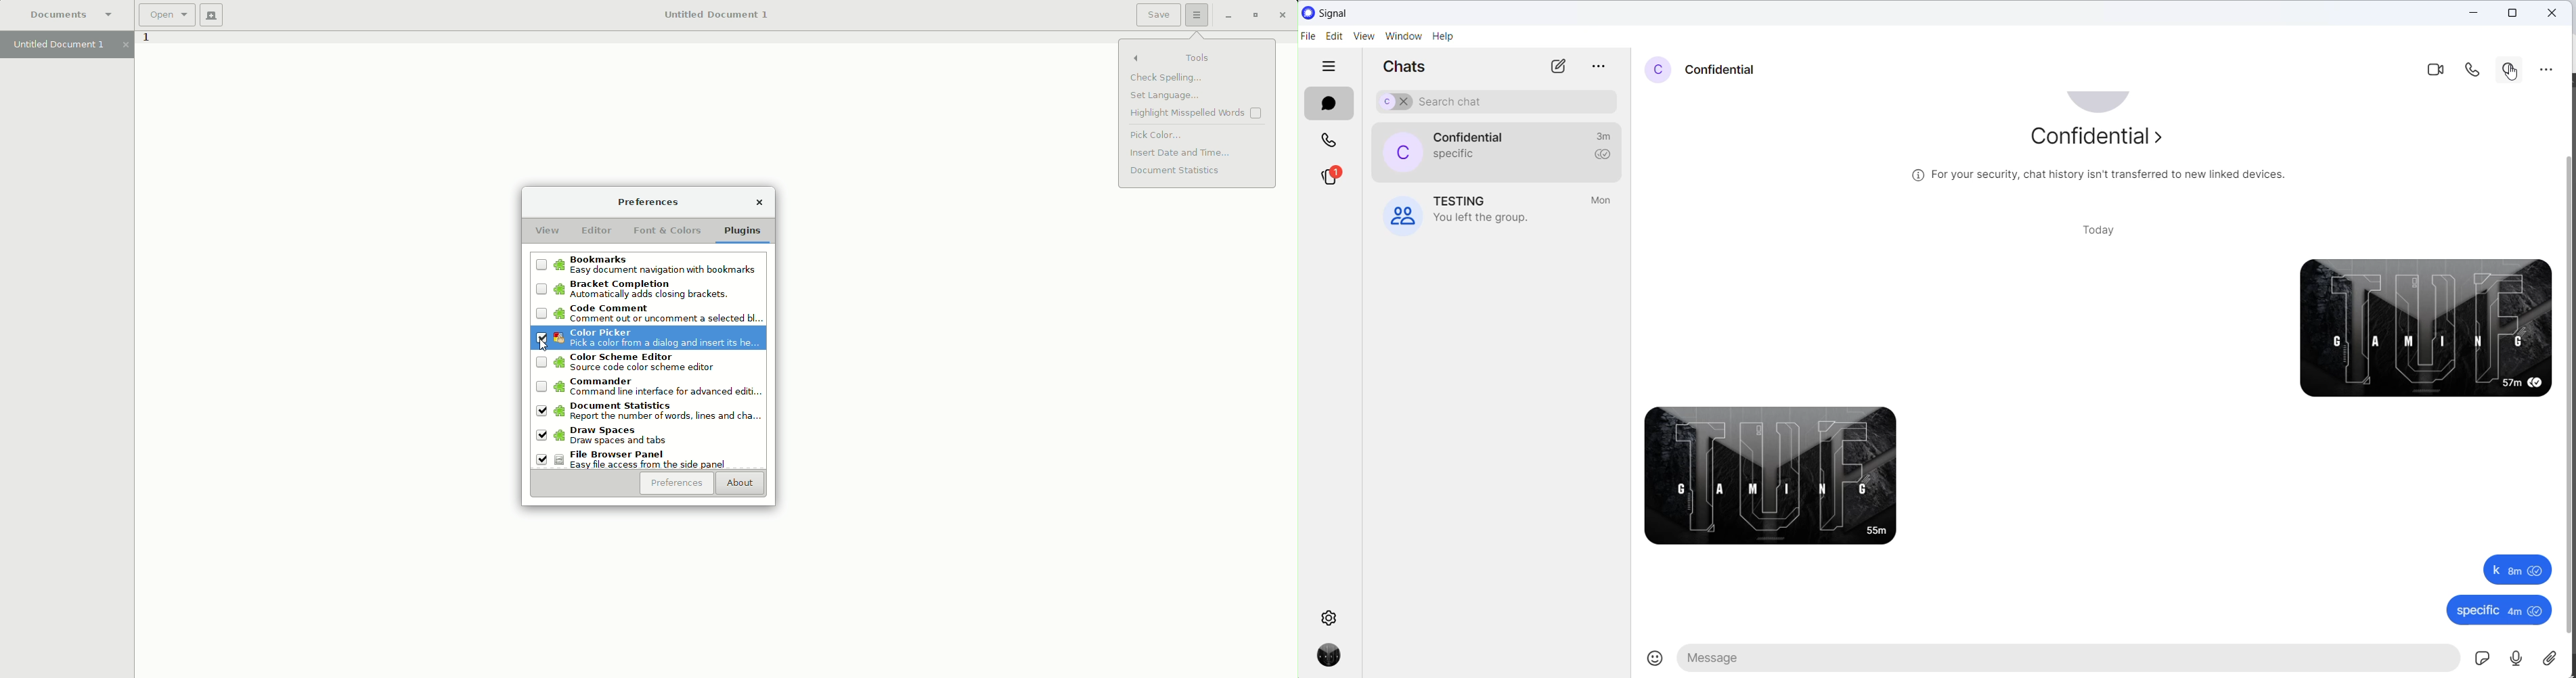 This screenshot has height=700, width=2576. Describe the element at coordinates (1606, 155) in the screenshot. I see `read recipient` at that location.